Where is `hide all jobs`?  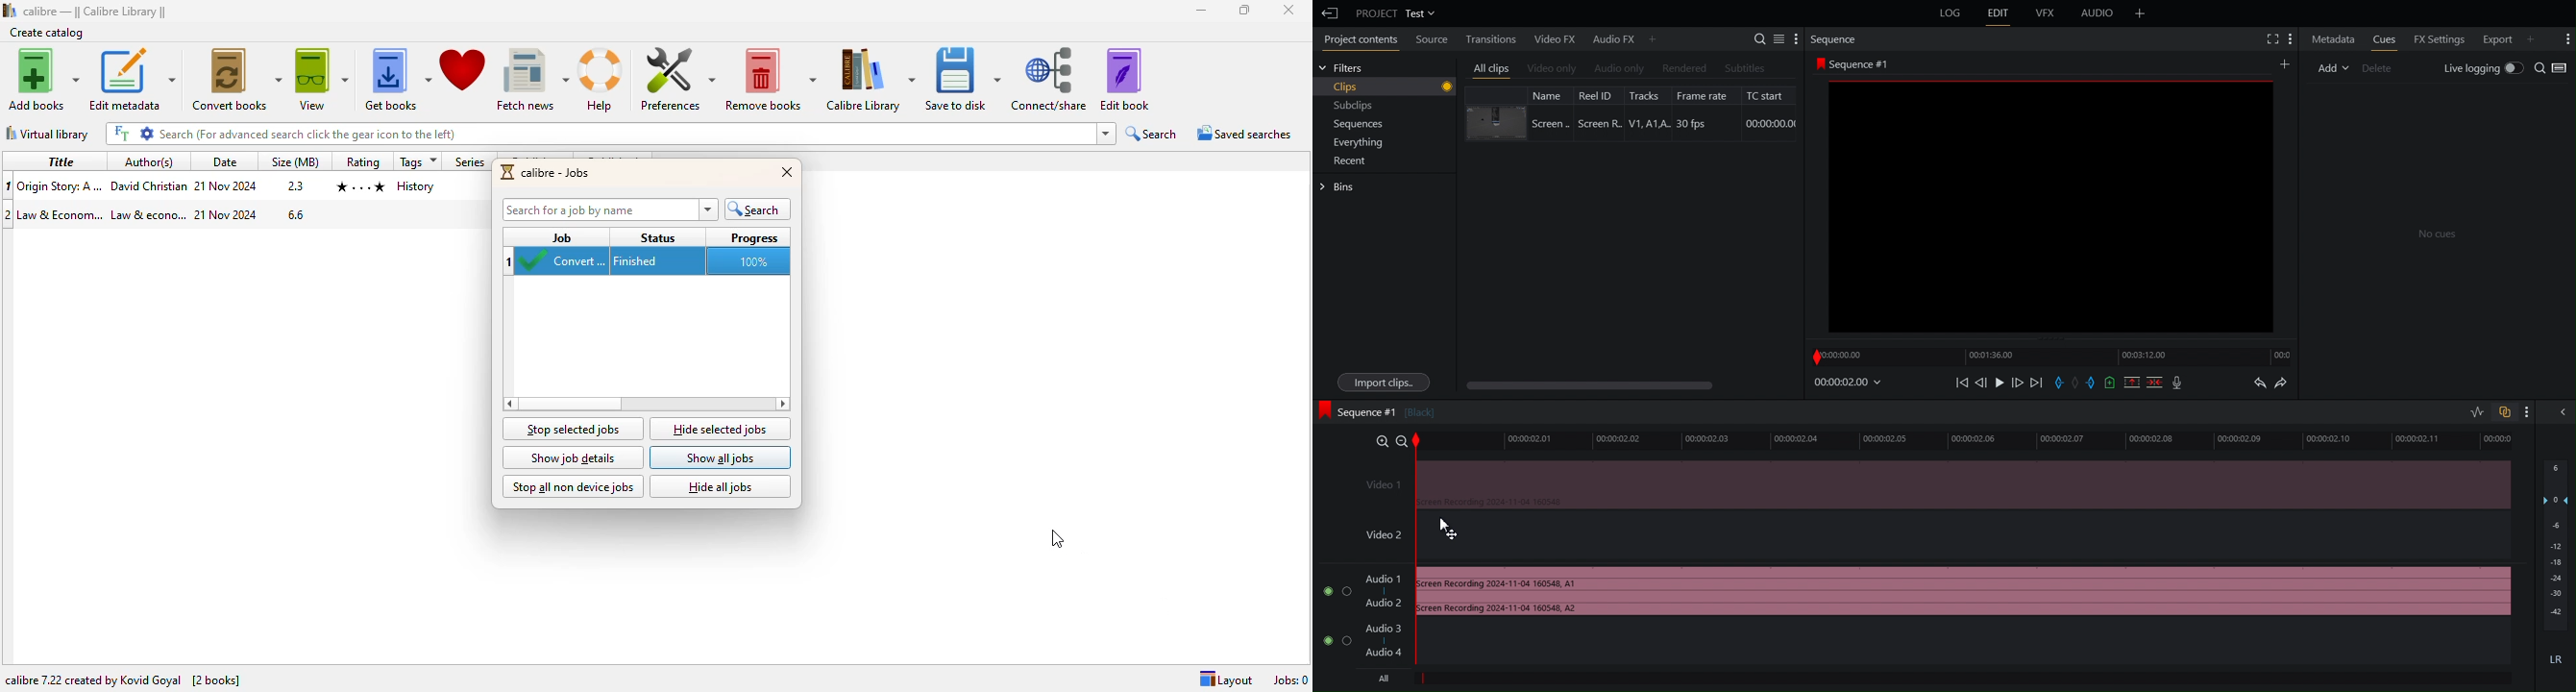 hide all jobs is located at coordinates (721, 487).